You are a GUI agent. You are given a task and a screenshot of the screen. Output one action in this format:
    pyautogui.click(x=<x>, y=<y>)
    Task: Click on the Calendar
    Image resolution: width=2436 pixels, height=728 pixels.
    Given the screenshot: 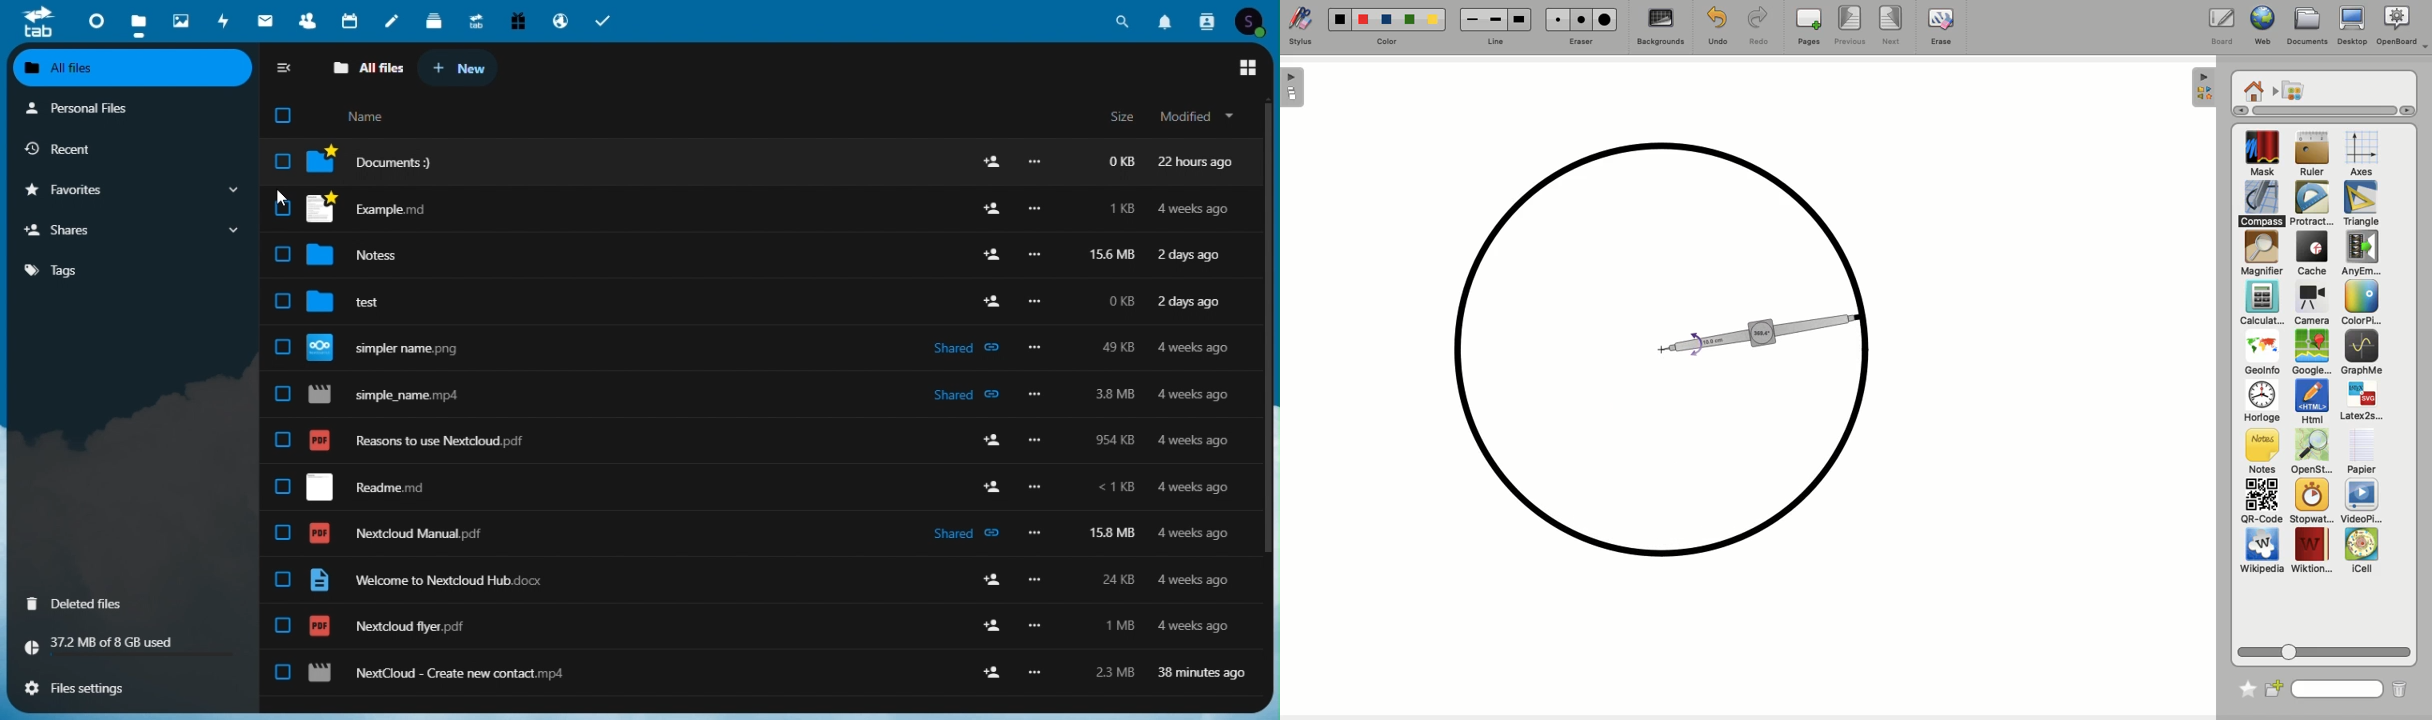 What is the action you would take?
    pyautogui.click(x=351, y=20)
    